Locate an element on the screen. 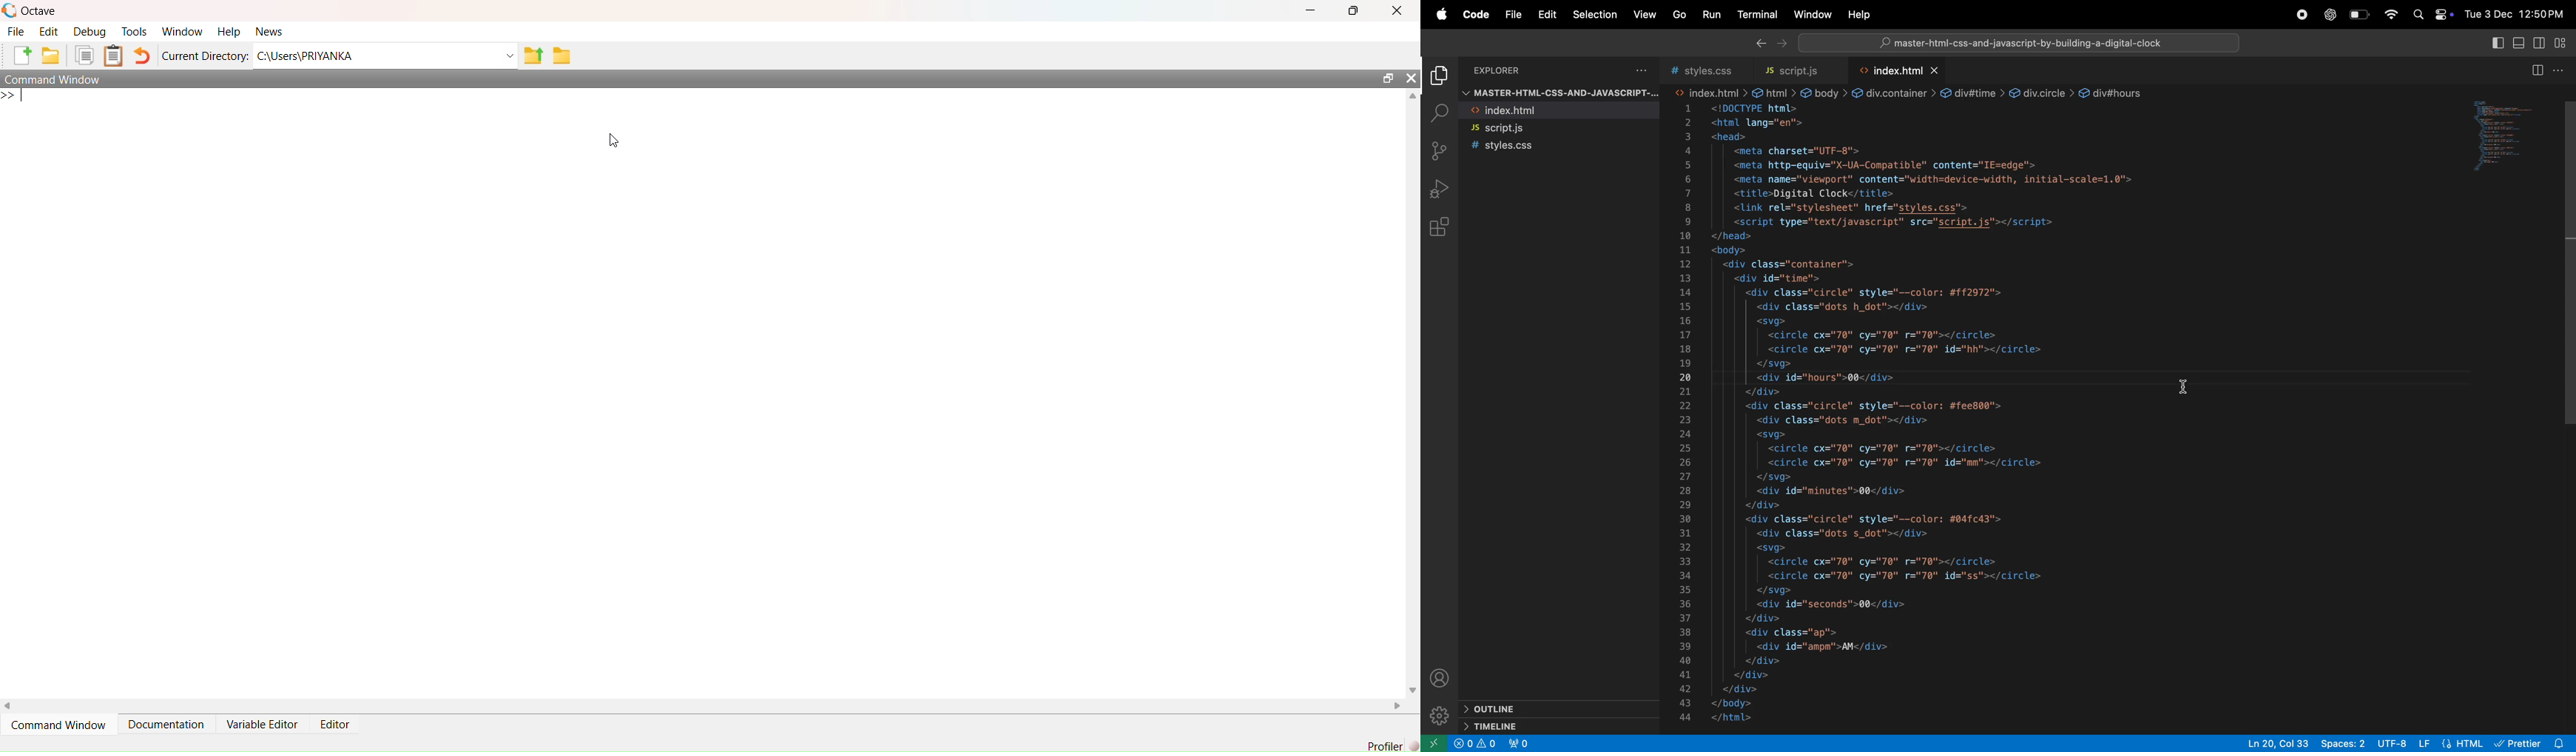  help is located at coordinates (1860, 13).